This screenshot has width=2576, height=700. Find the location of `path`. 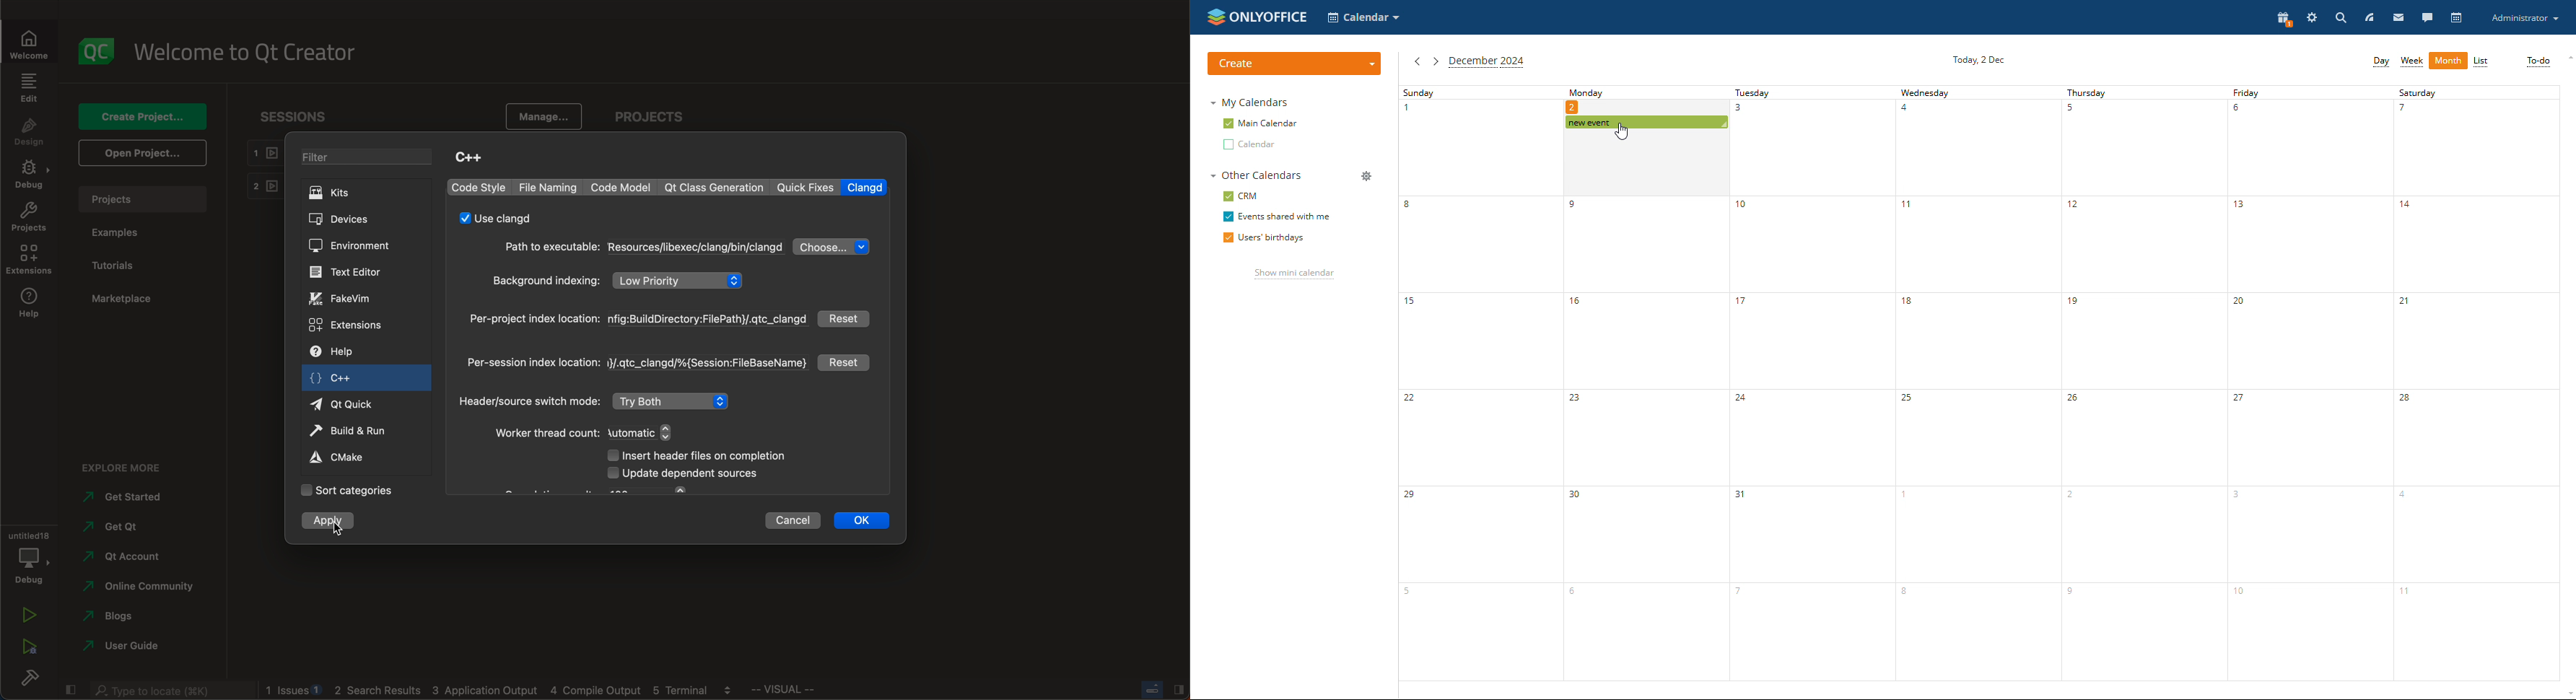

path is located at coordinates (643, 248).